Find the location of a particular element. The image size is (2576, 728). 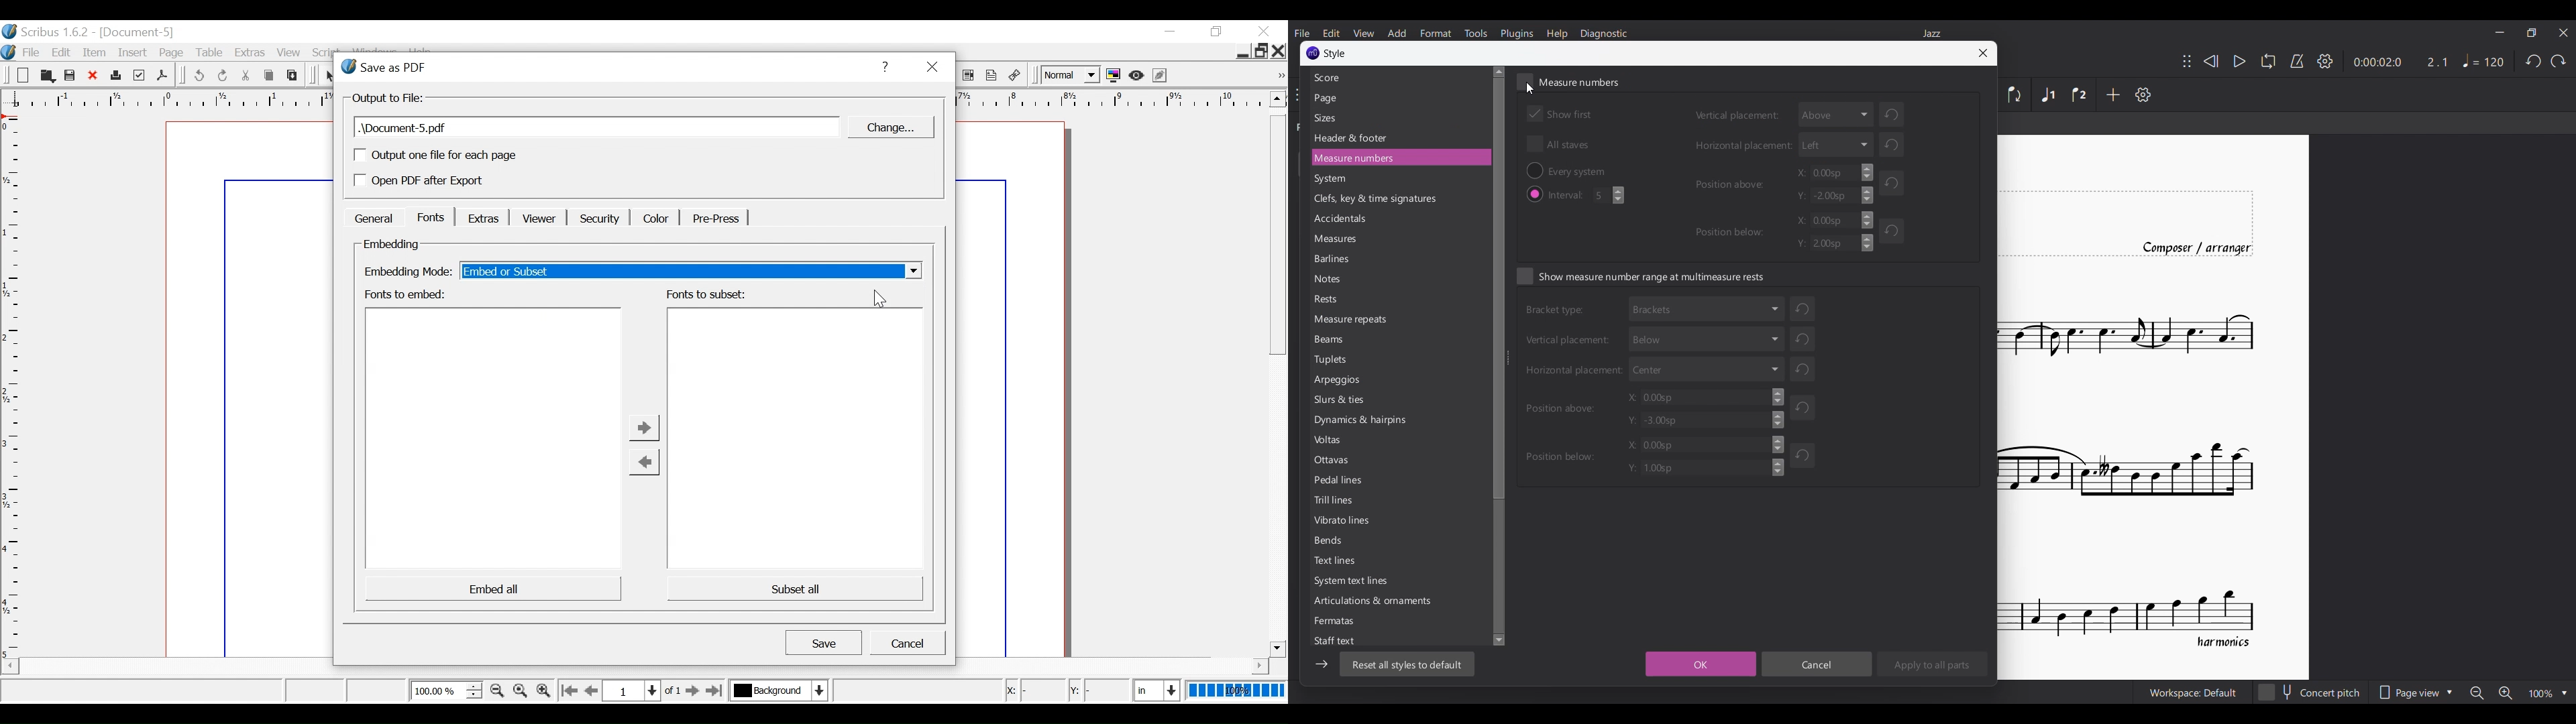

Input respective number is located at coordinates (1609, 195).